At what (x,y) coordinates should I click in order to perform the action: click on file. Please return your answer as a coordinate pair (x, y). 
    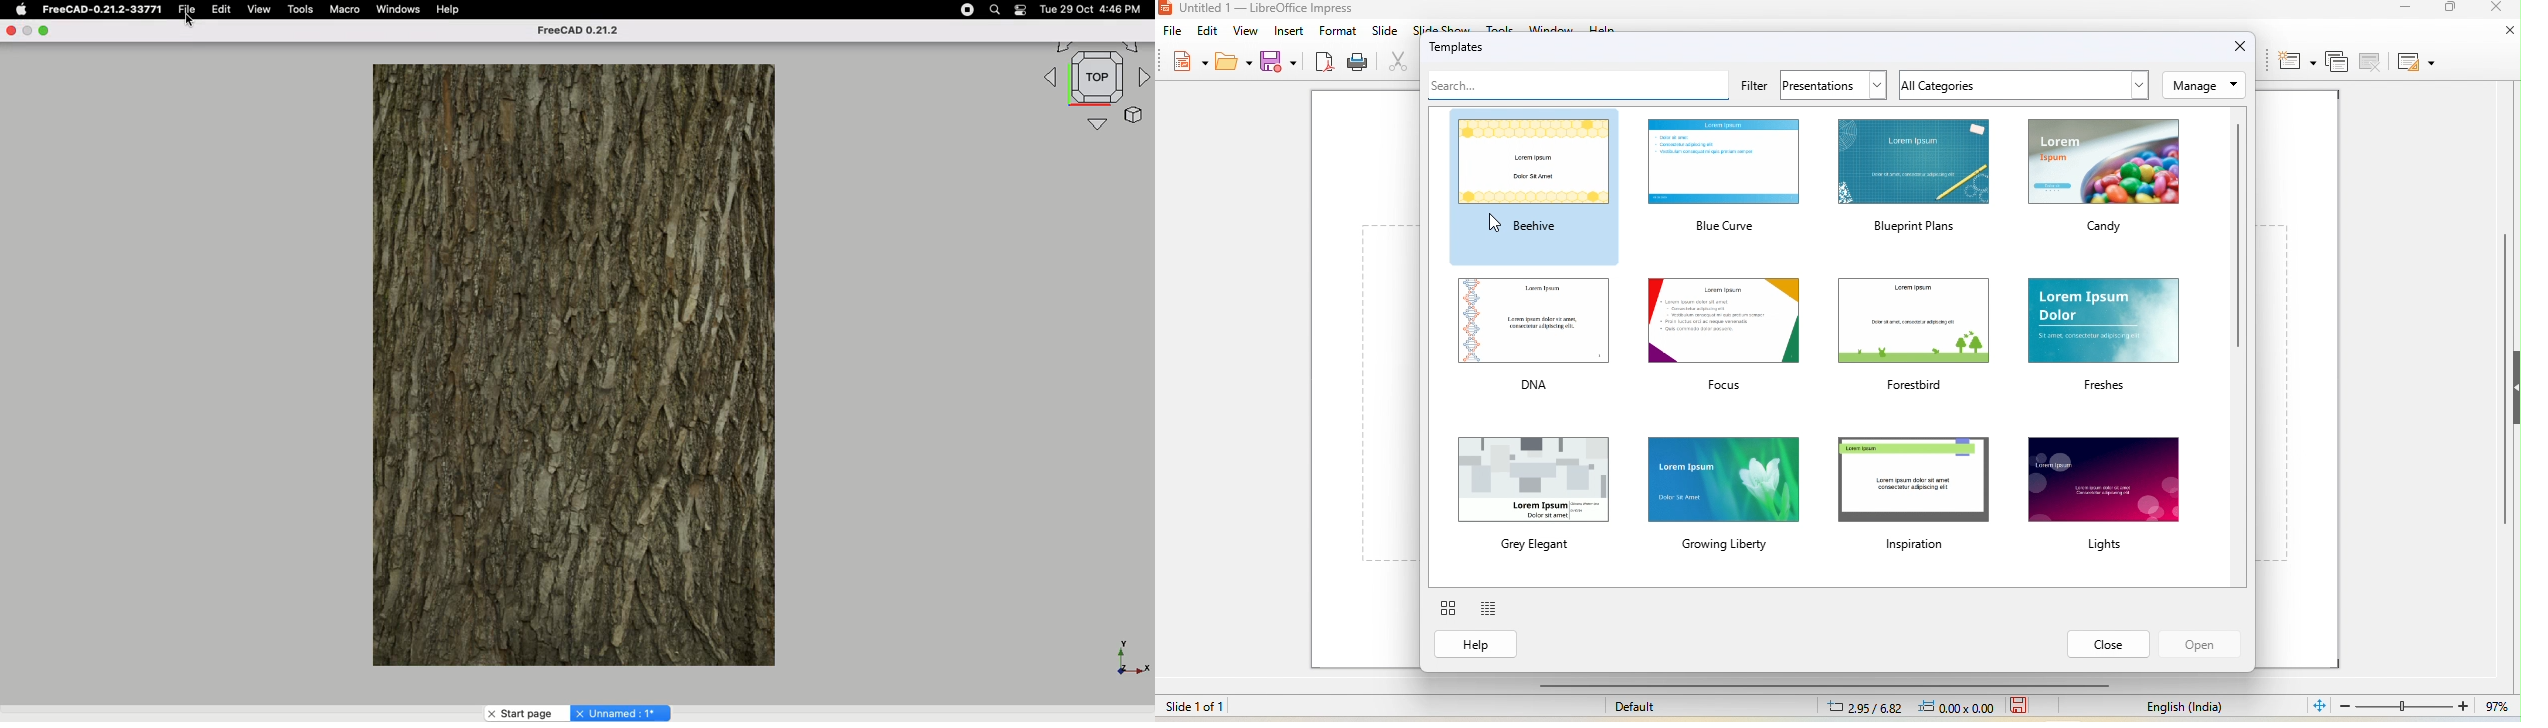
    Looking at the image, I should click on (1173, 32).